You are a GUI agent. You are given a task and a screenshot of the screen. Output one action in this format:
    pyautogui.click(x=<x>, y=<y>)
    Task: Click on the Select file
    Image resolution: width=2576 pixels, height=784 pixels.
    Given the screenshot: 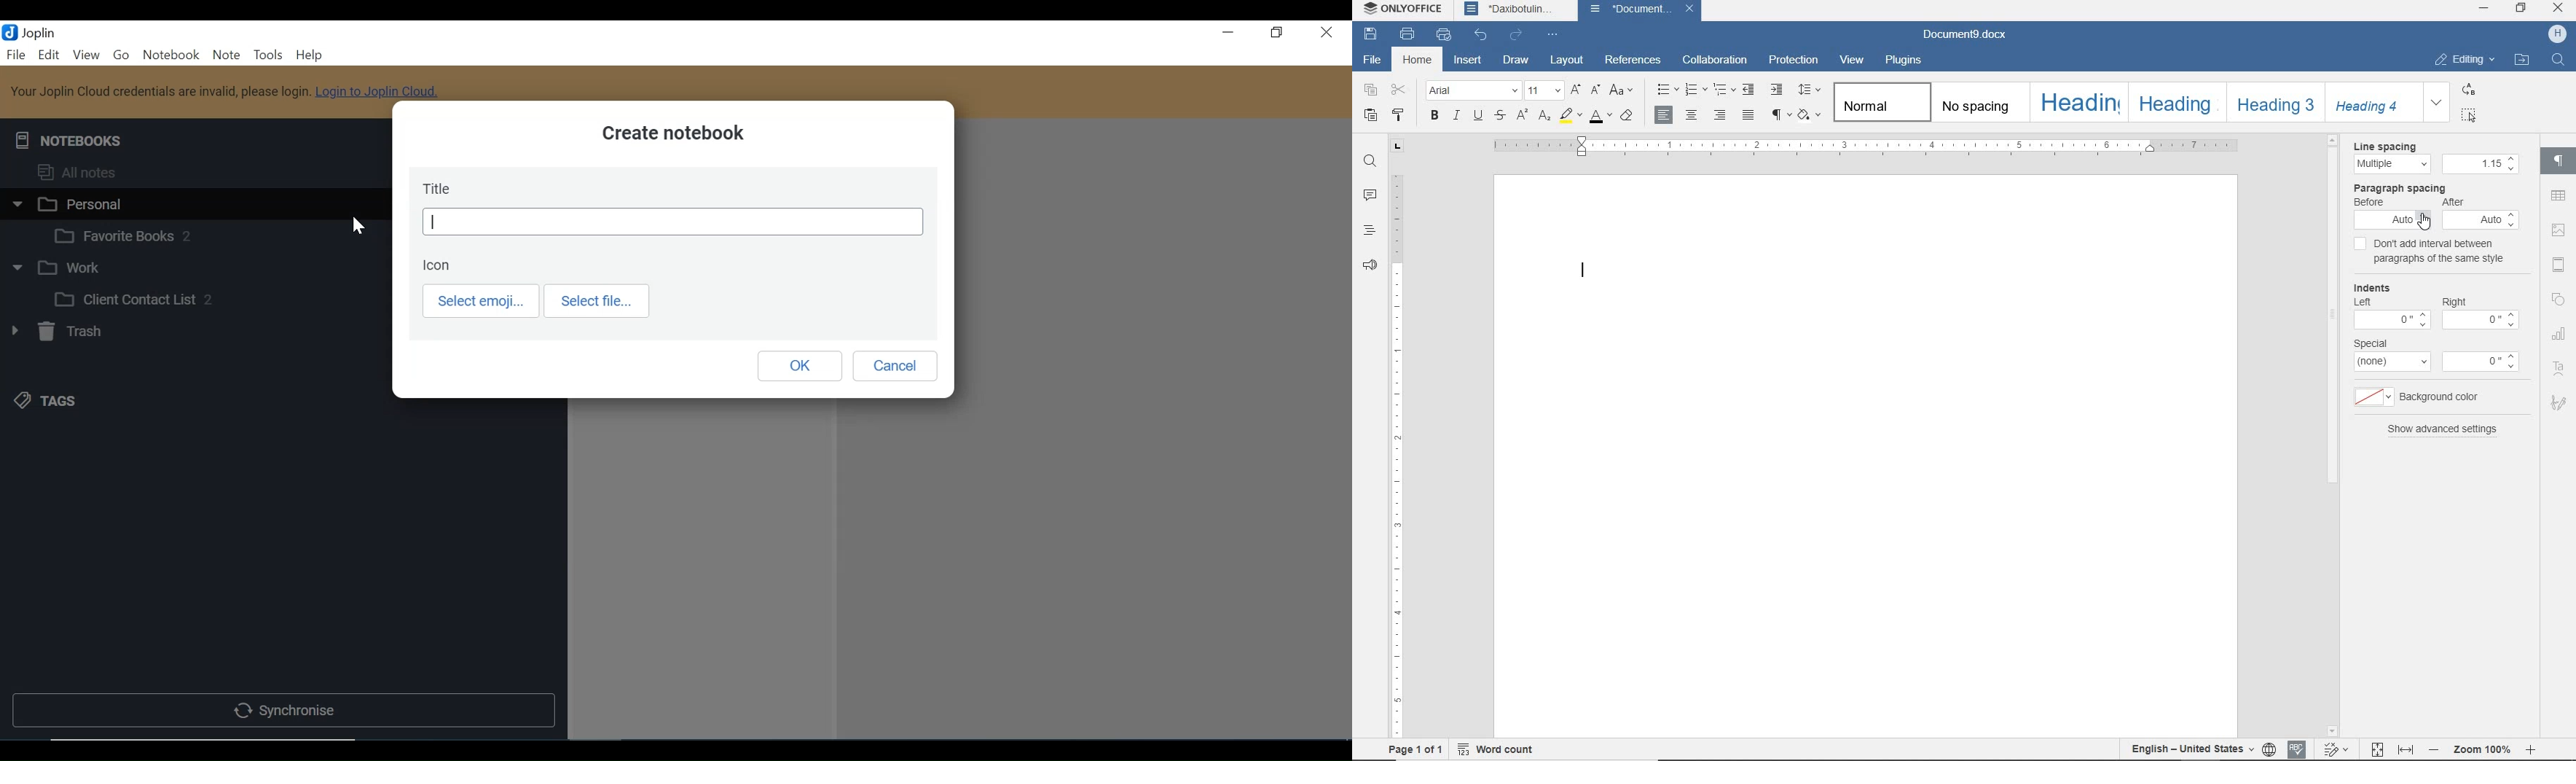 What is the action you would take?
    pyautogui.click(x=598, y=301)
    